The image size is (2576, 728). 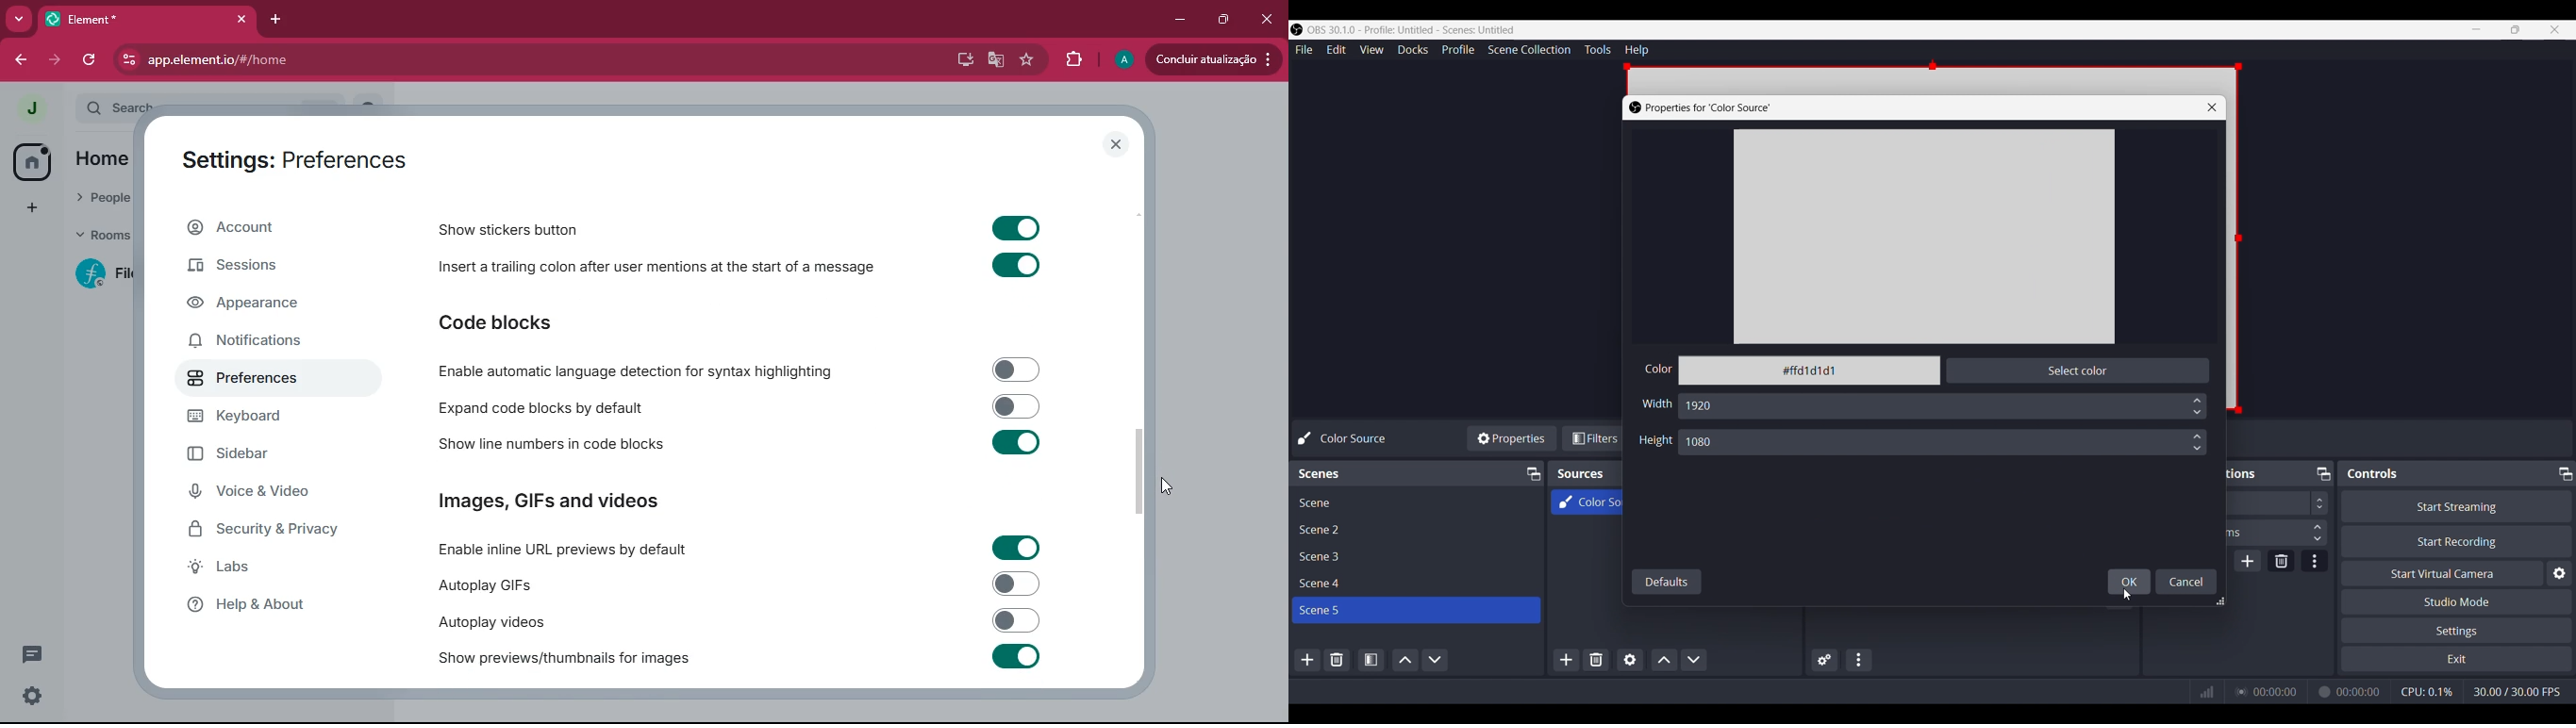 What do you see at coordinates (482, 584) in the screenshot?
I see `autoplay gifs` at bounding box center [482, 584].